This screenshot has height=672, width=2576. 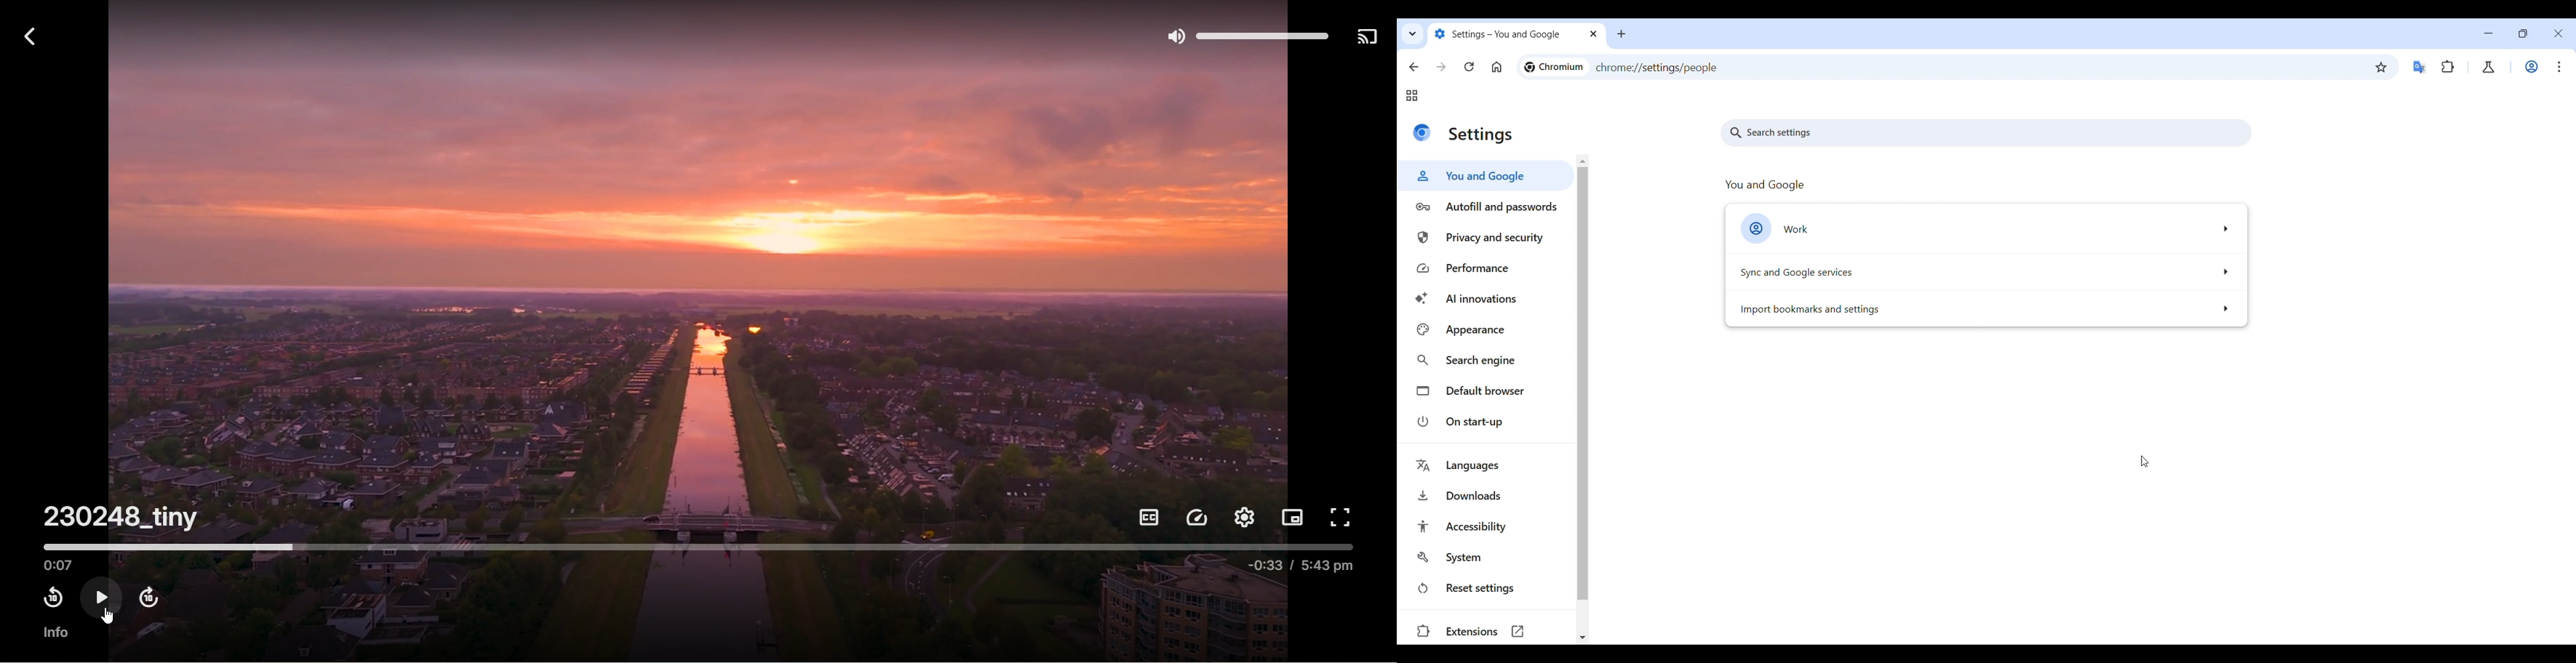 I want to click on picture in picture, so click(x=1294, y=518).